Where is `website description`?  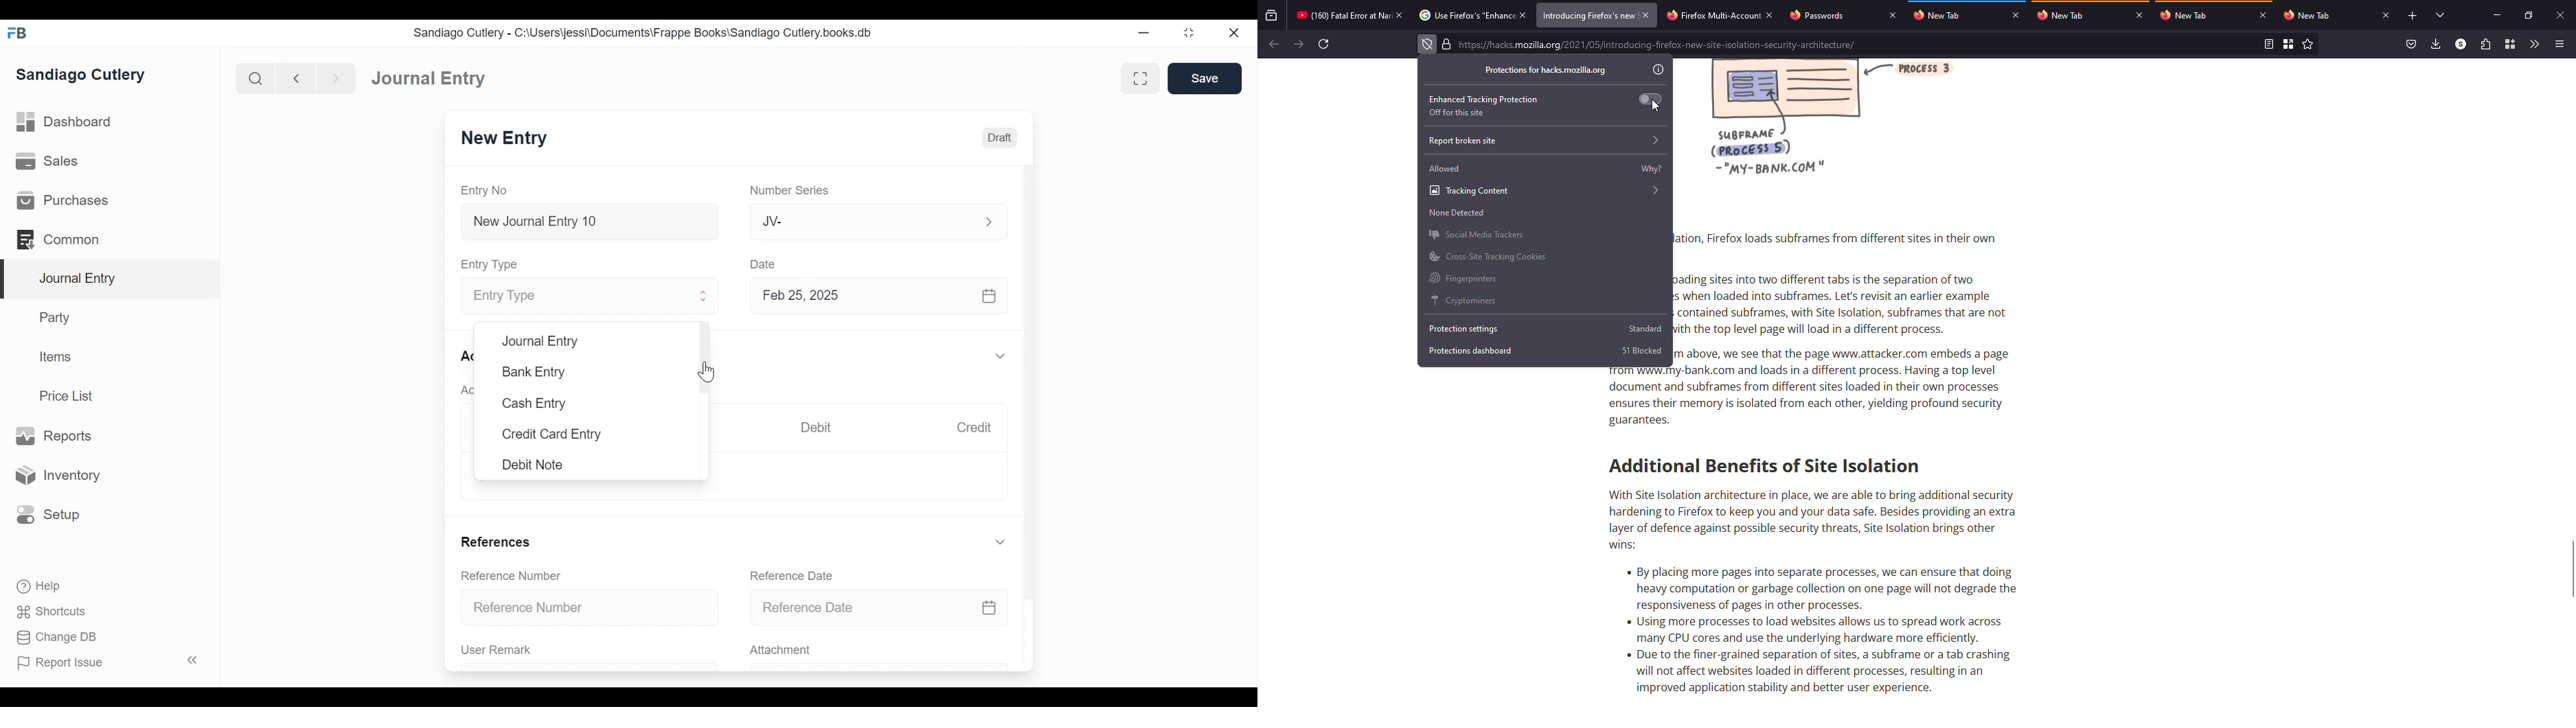 website description is located at coordinates (1865, 380).